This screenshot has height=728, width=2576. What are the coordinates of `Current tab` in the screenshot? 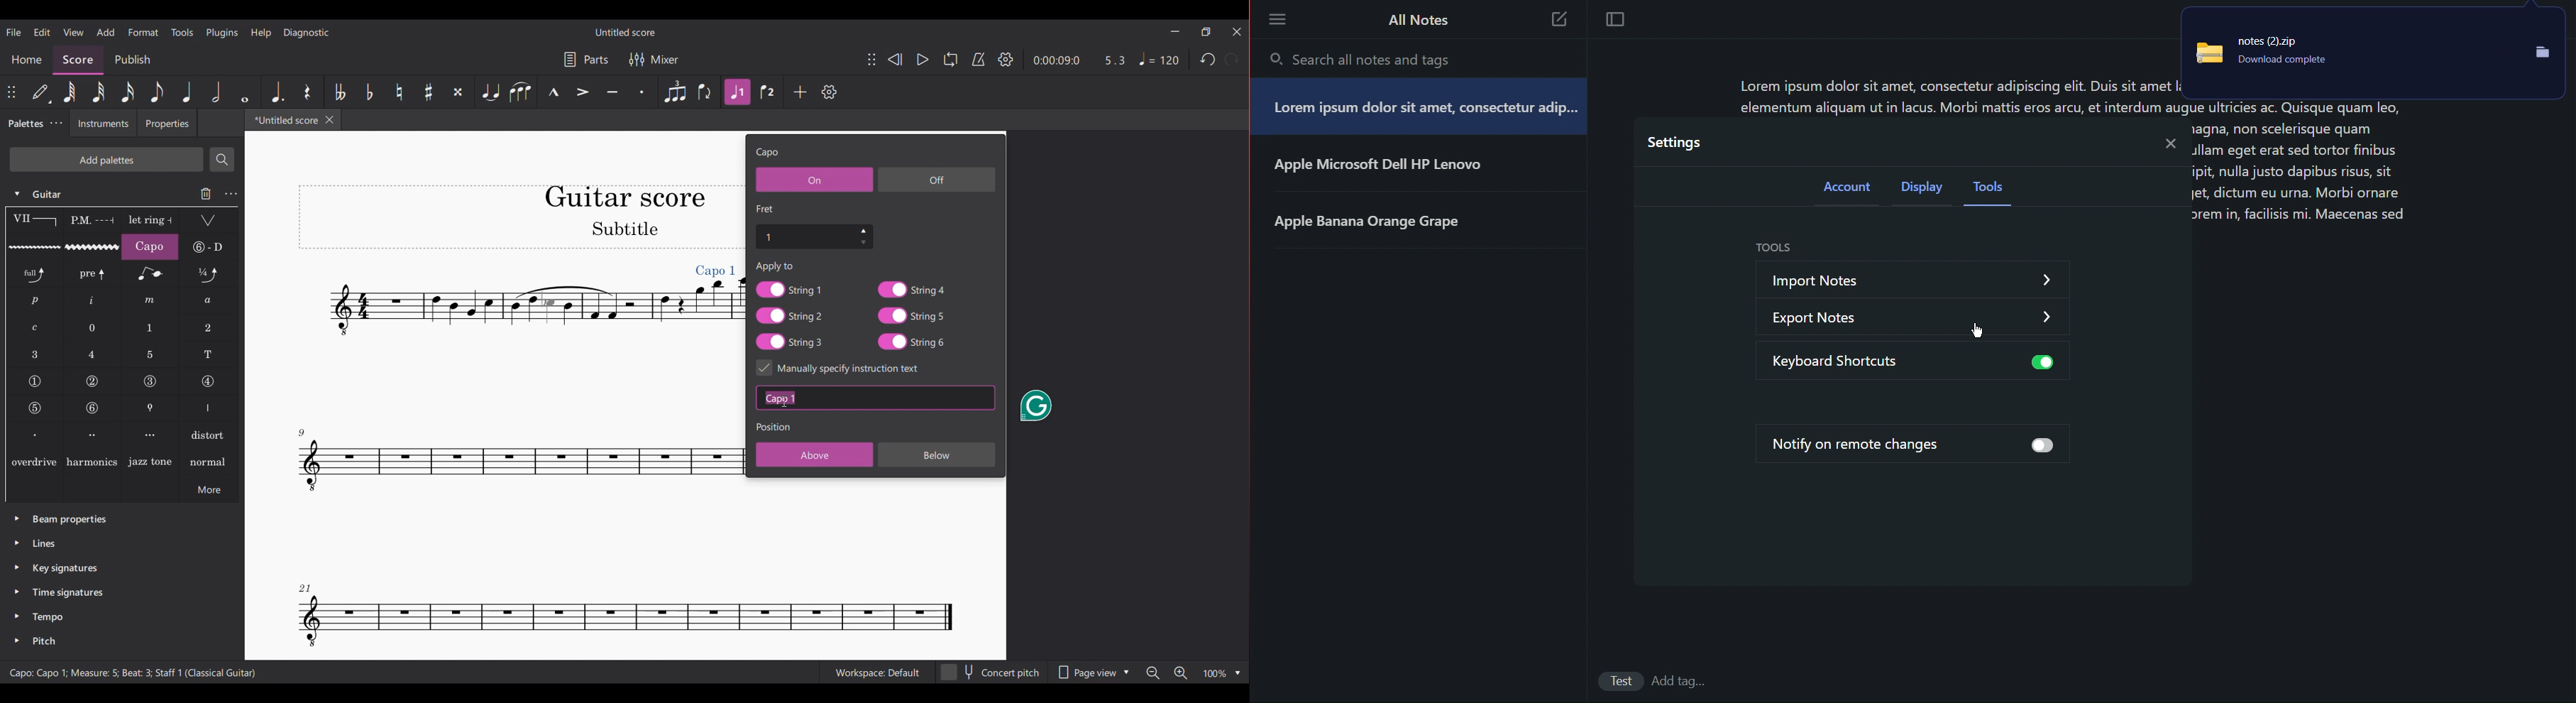 It's located at (283, 120).